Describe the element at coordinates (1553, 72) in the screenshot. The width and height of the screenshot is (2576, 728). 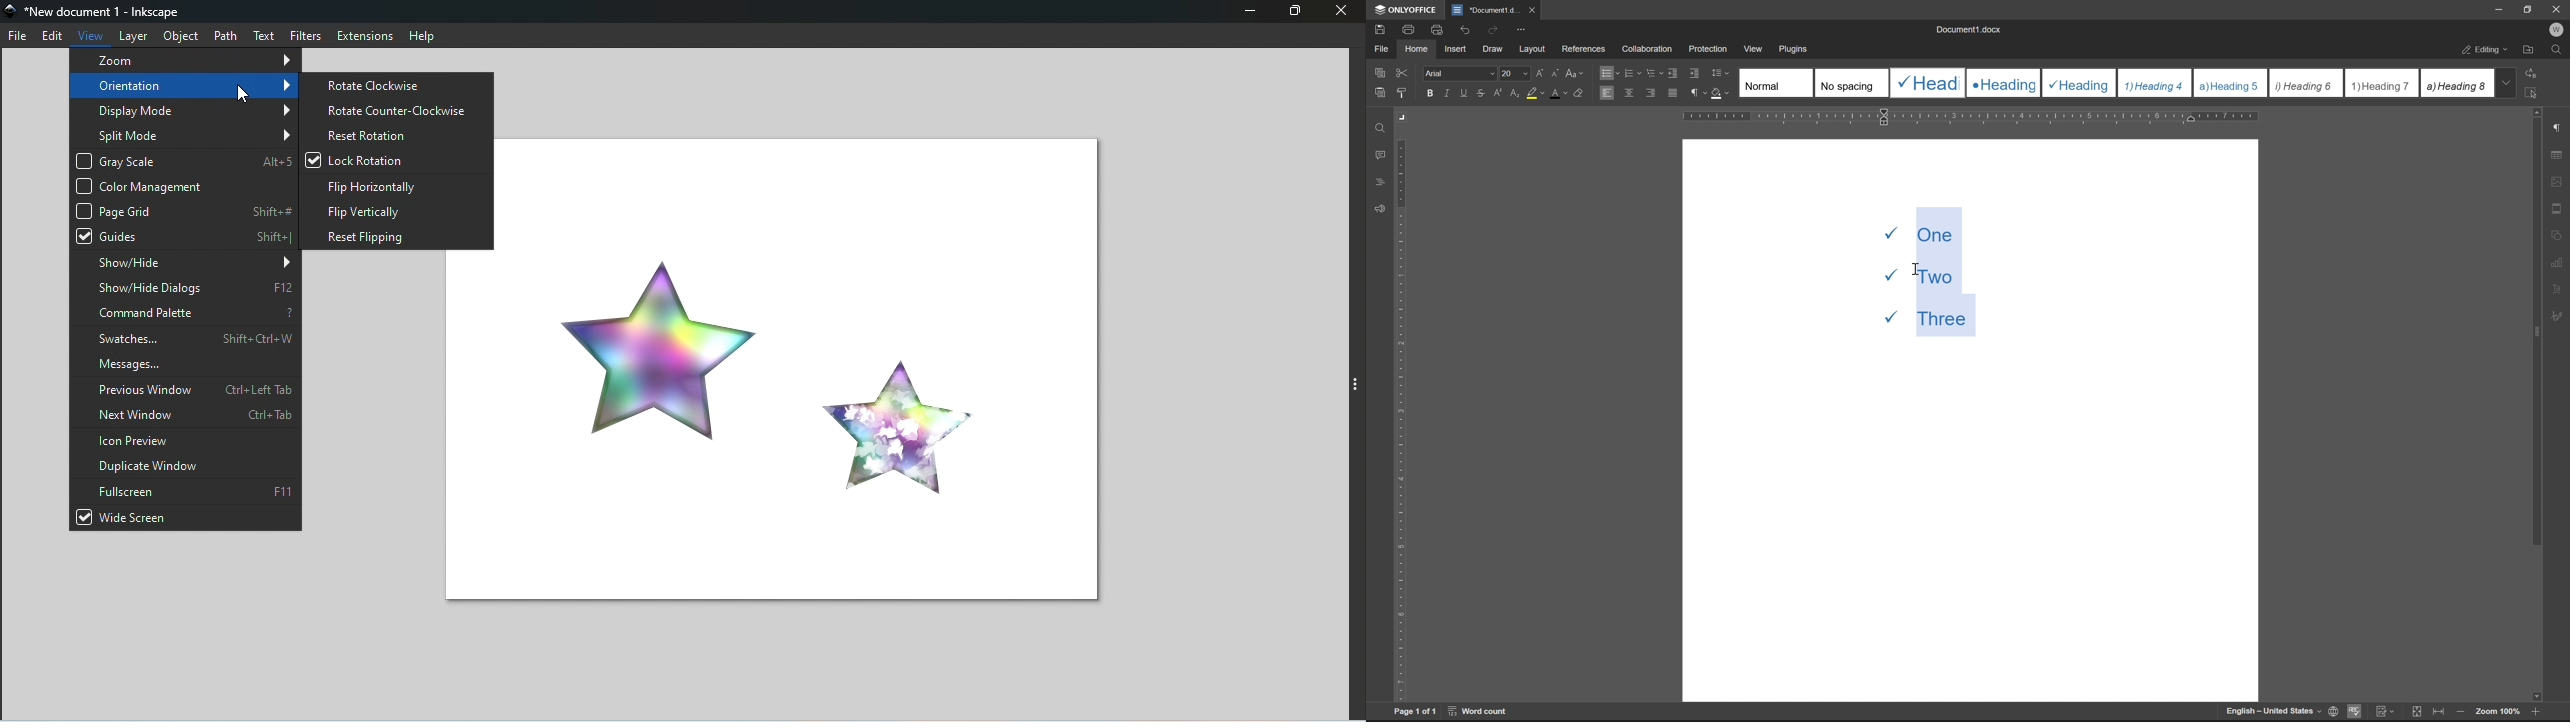
I see `decrement font case` at that location.